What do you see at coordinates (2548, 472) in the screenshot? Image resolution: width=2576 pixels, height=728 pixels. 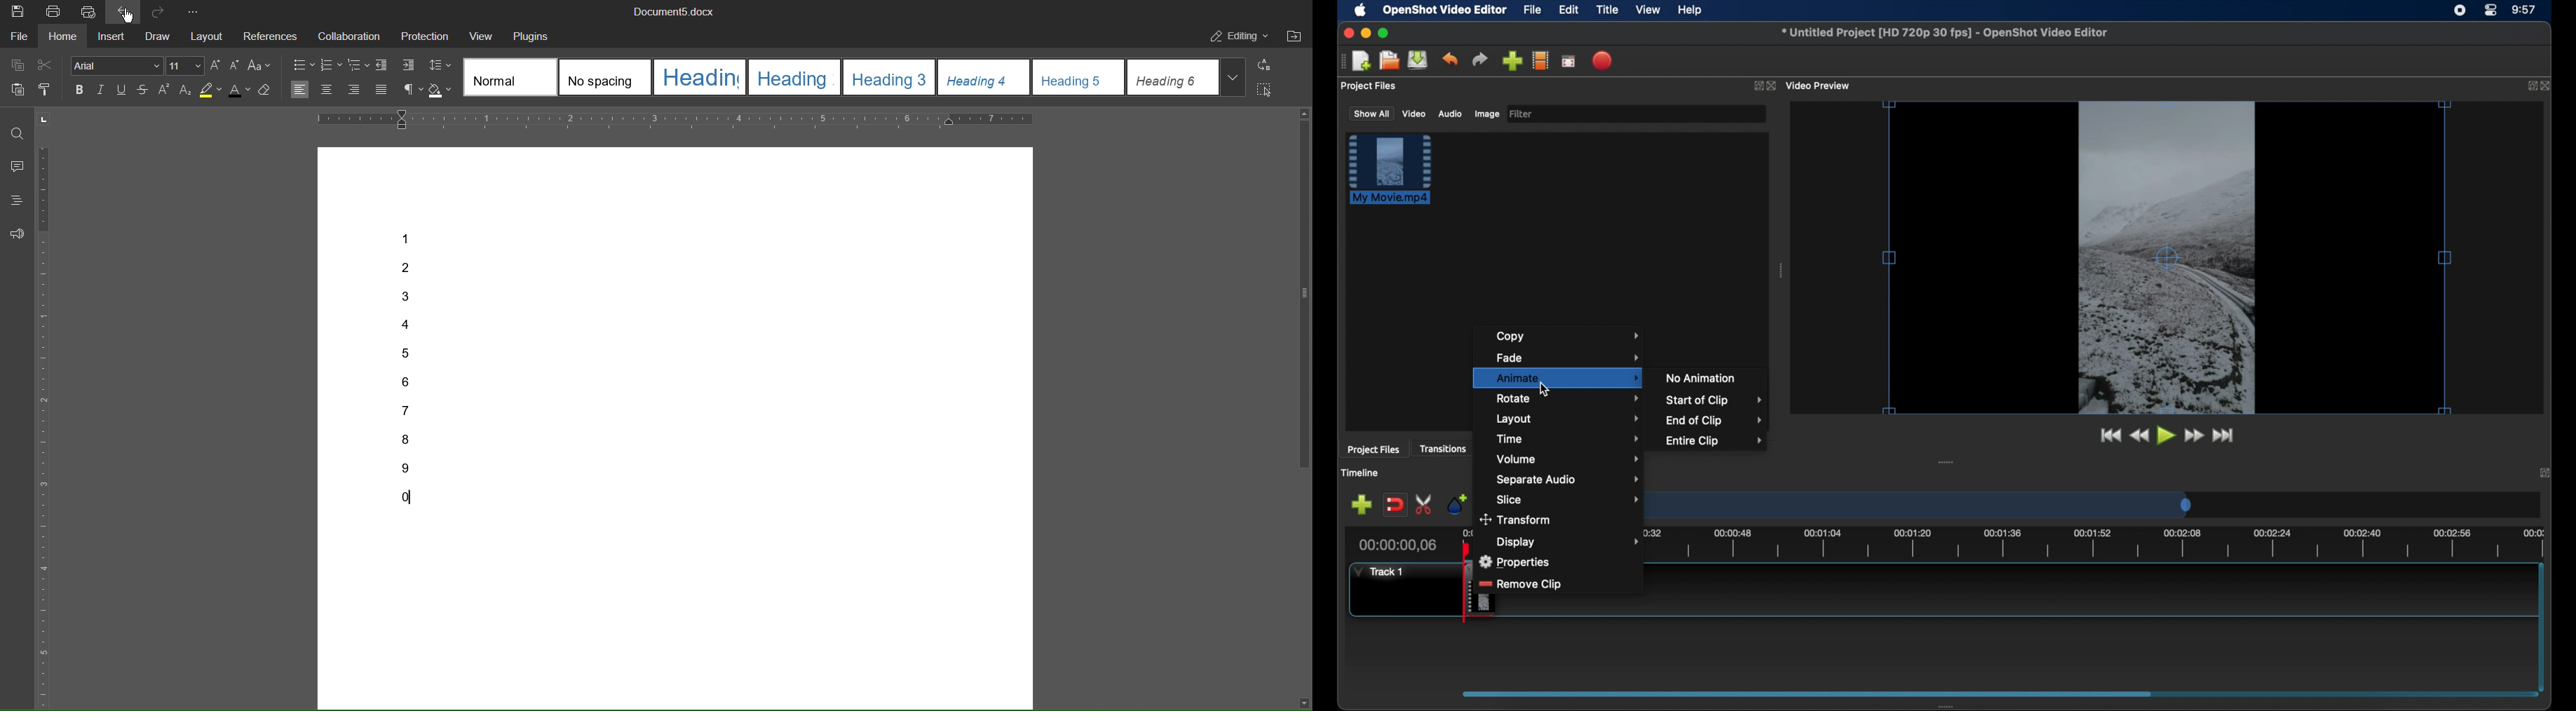 I see `expand` at bounding box center [2548, 472].